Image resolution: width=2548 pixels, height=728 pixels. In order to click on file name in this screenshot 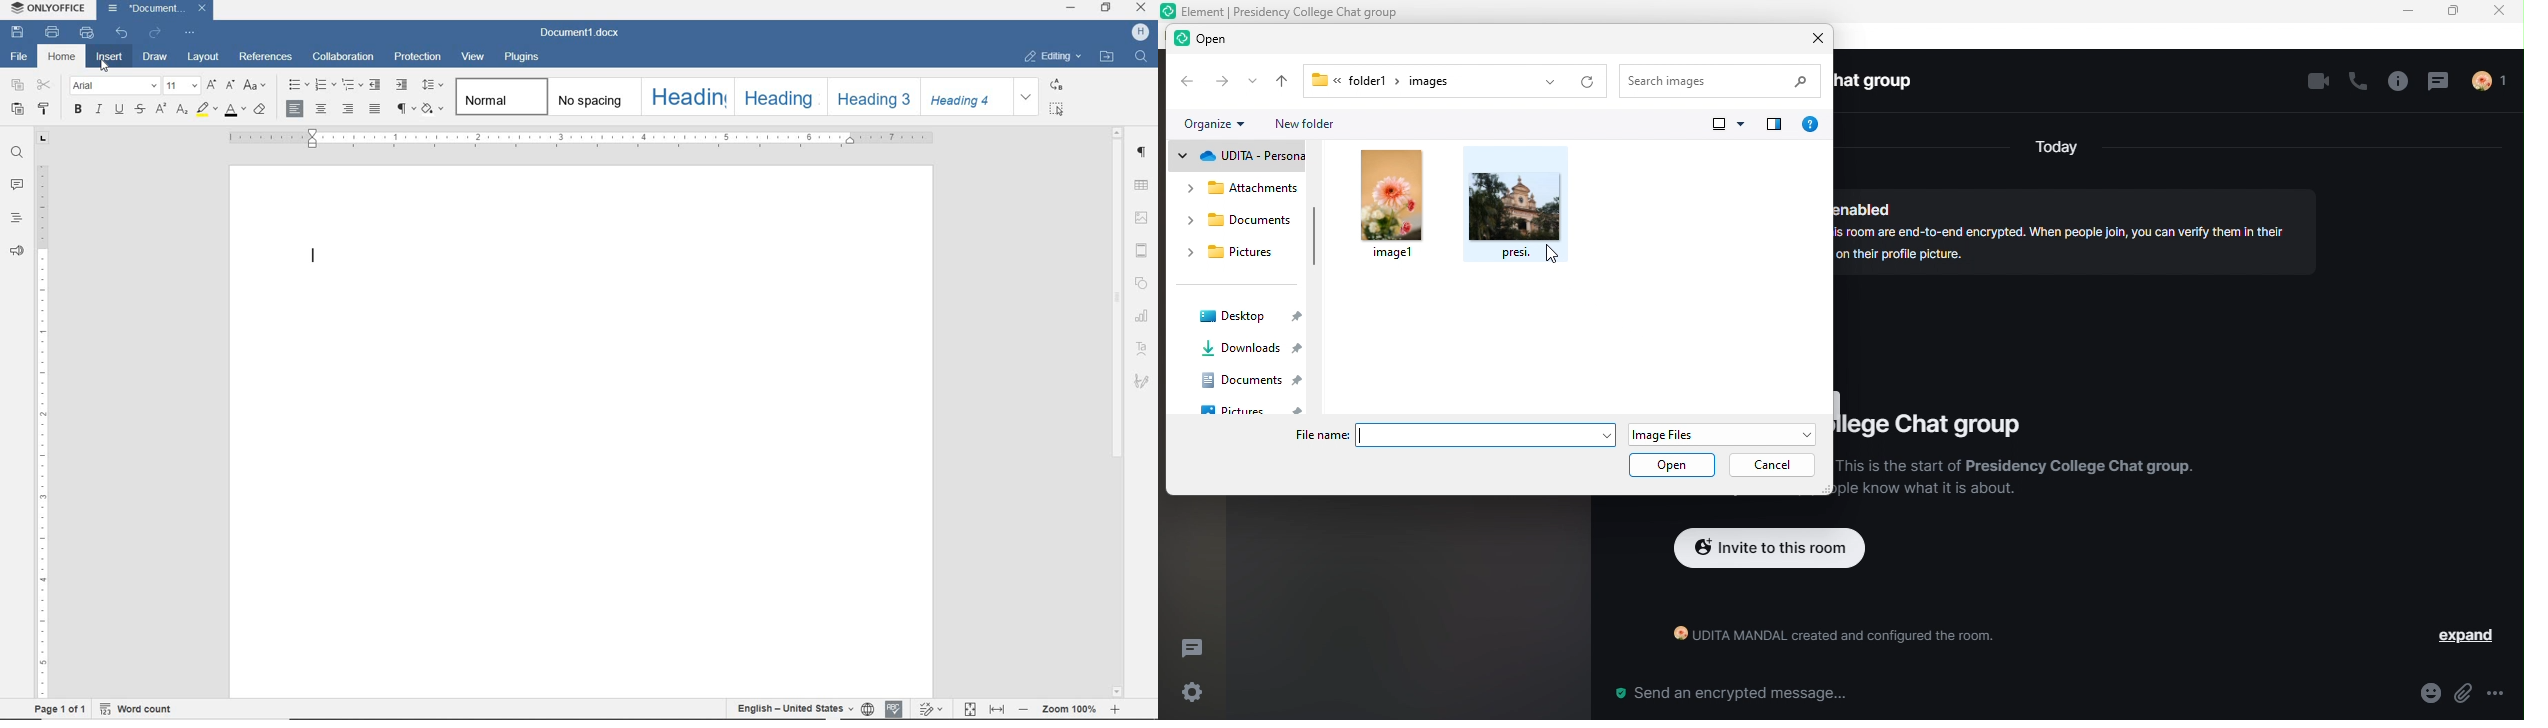, I will do `click(1450, 436)`.